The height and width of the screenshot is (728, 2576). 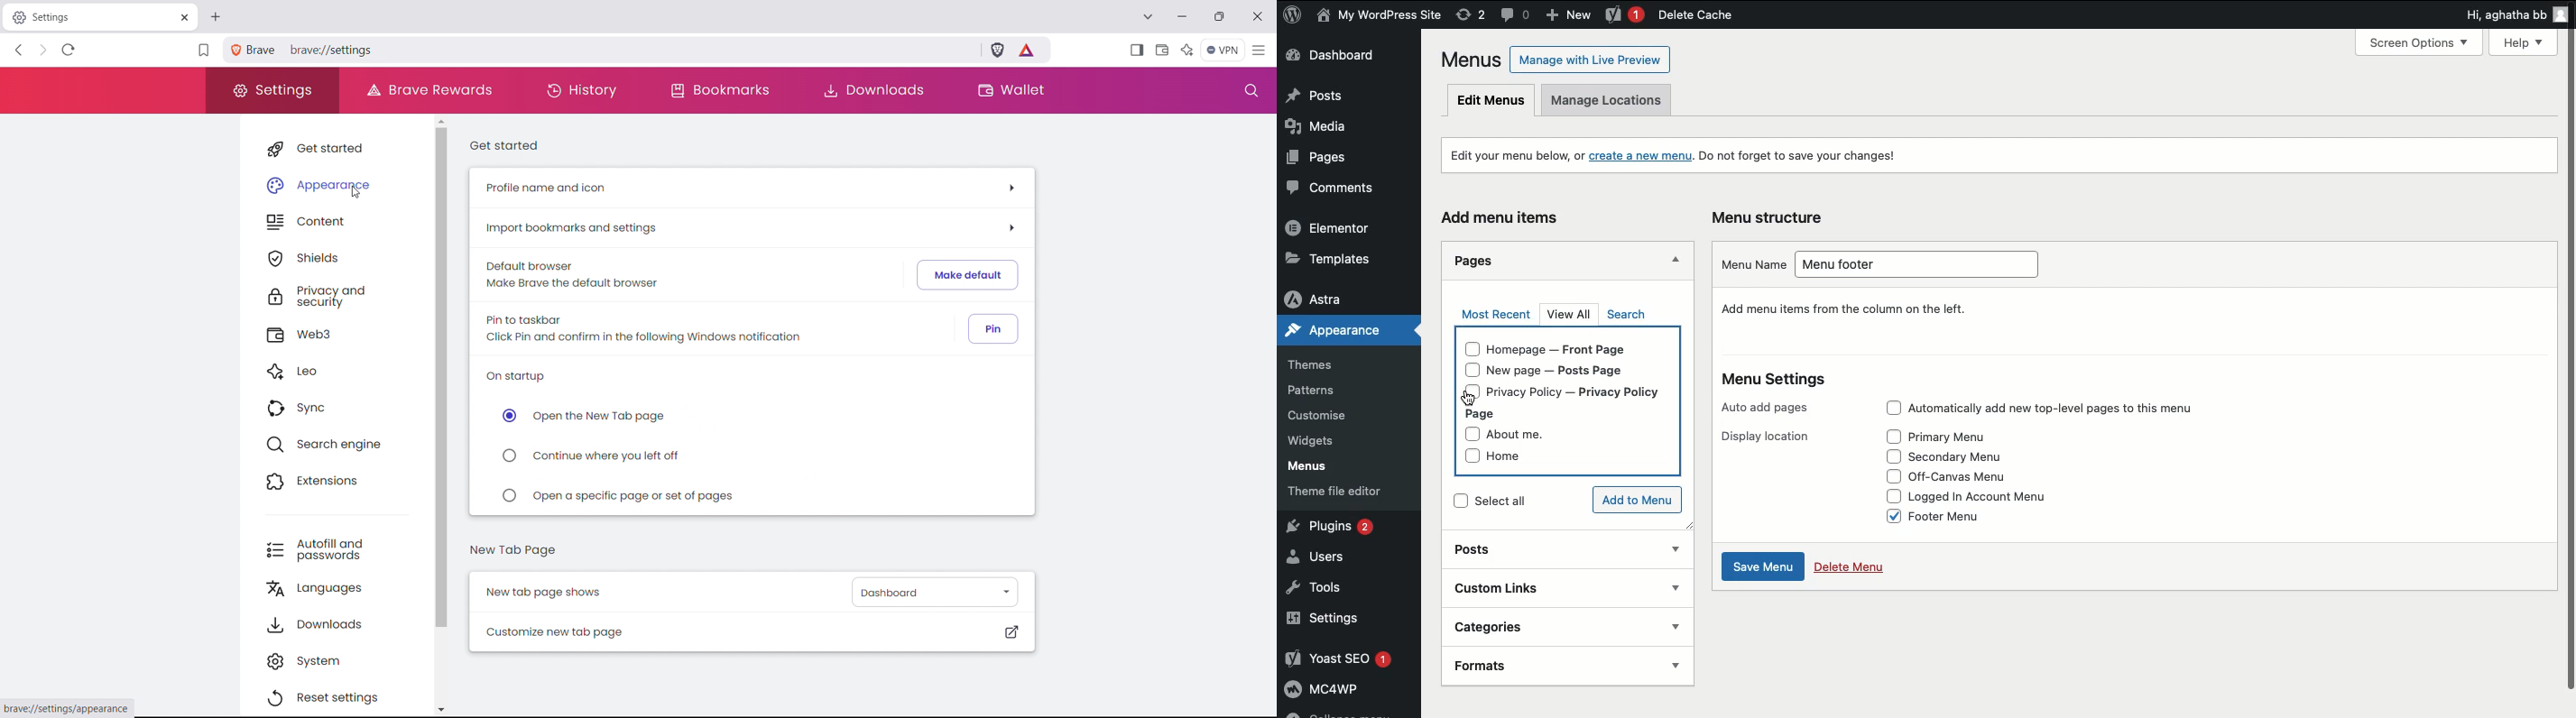 I want to click on checkbox, so click(x=1469, y=393).